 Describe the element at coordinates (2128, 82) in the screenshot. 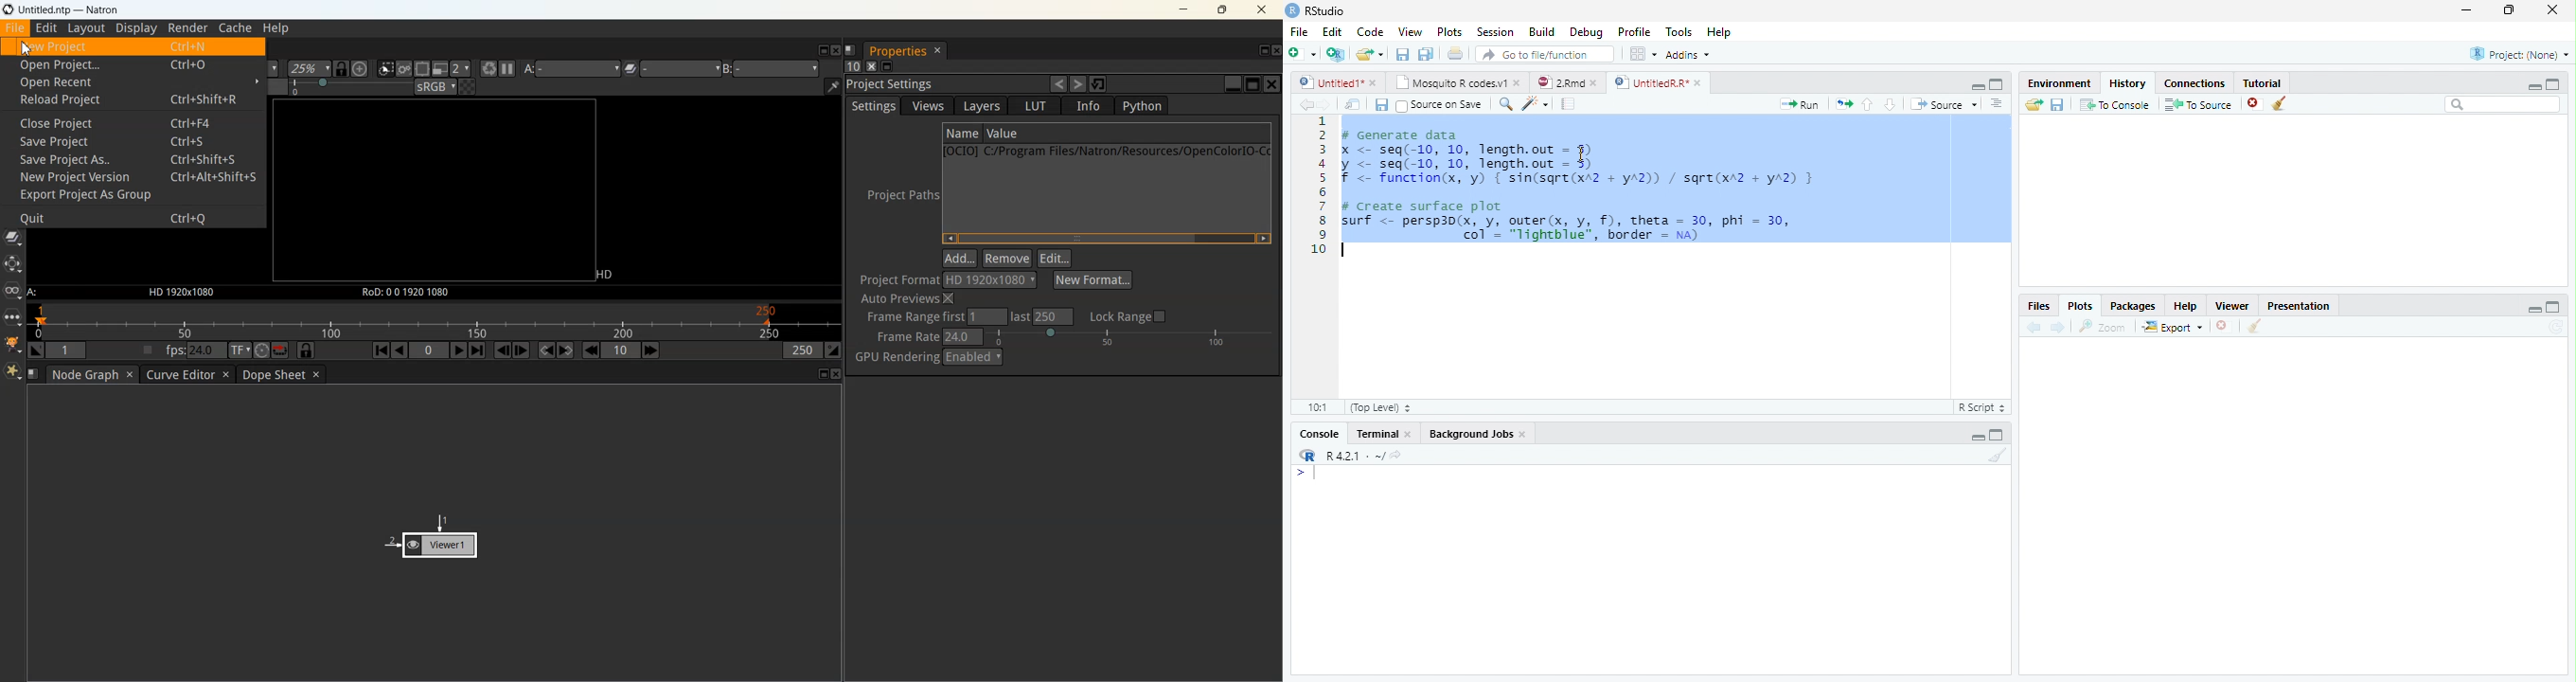

I see `History` at that location.